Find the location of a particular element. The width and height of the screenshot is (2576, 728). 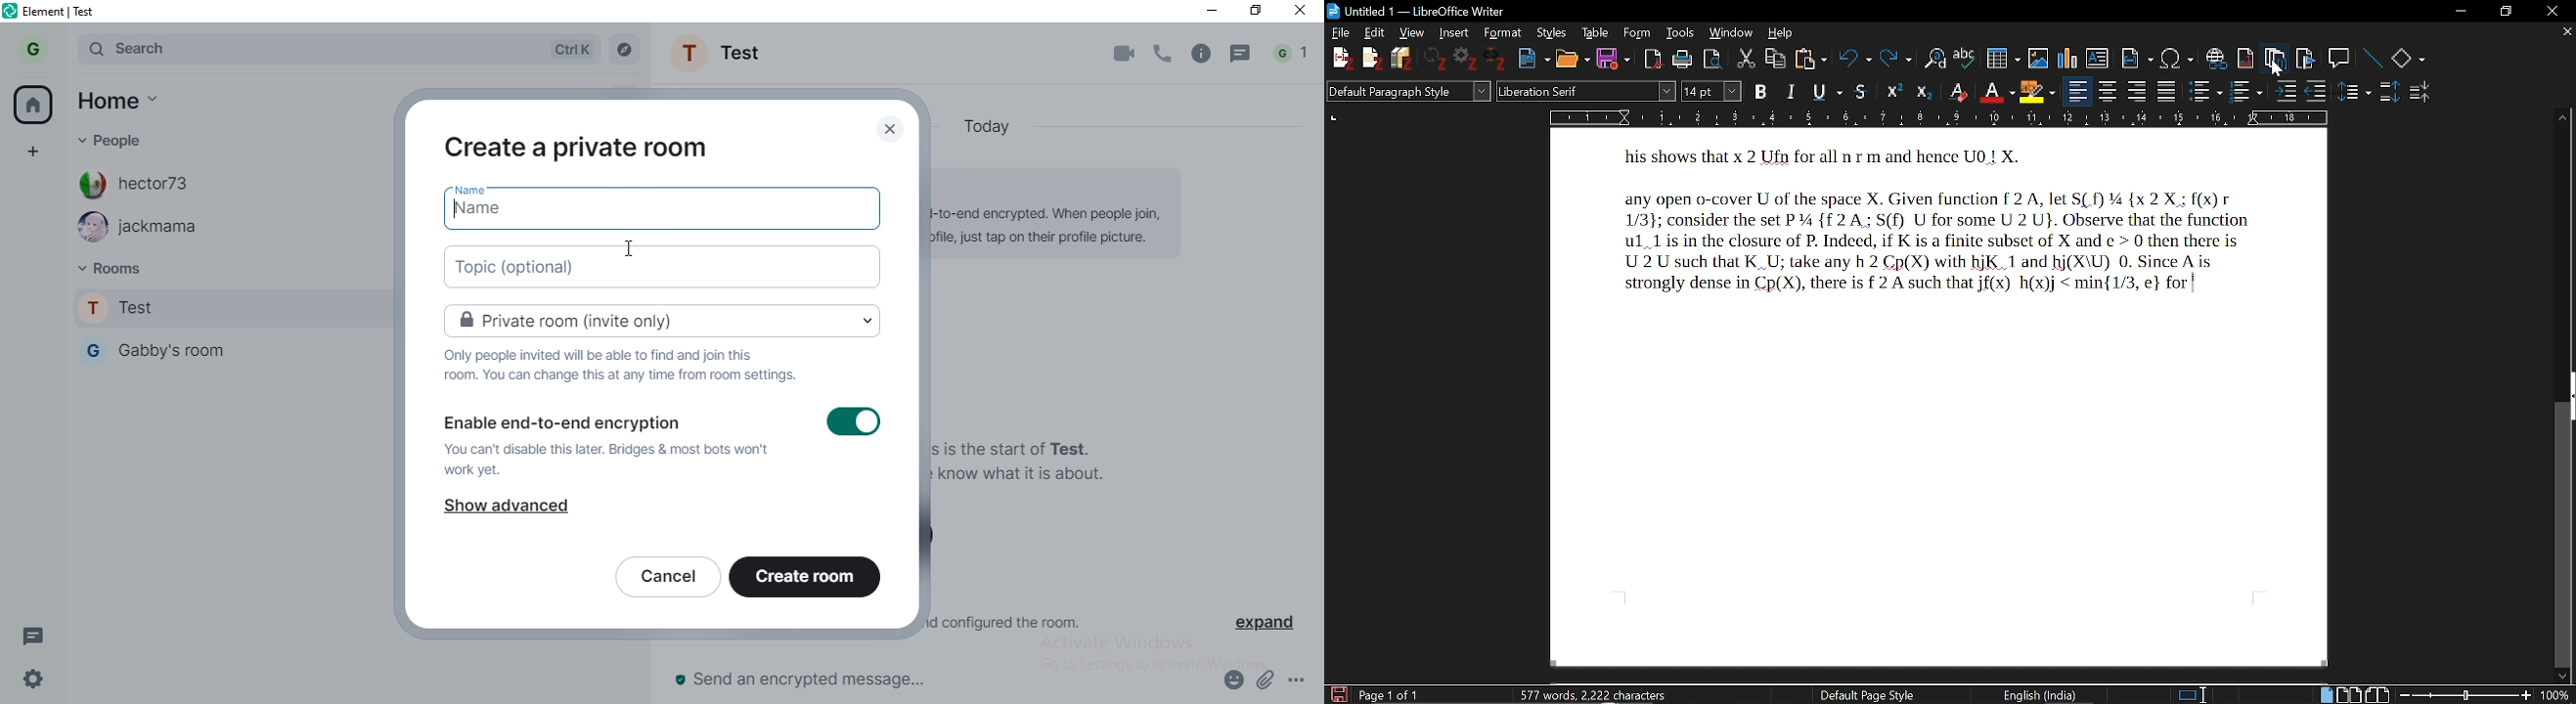

any open o-cover U of the space X. Given function 2 A, let S(f) % {x 2 X_: f(x) r1/3}; consider the set P % {f 2 A; S(f) U for some U 2 U}. Observe that the functionul_1is in the closure of P. Indeed, if K is a finite subset of X and ¢ > 0 then there isU2 U such that K_U; take any h 2 Cp(X) with hjK_1 and hj(X\U) 0. Since A is strongly dense in Cp(X), there is f 2 A such that jf(x) h(x)j < min{1/3, e} for! is located at coordinates (1951, 244).